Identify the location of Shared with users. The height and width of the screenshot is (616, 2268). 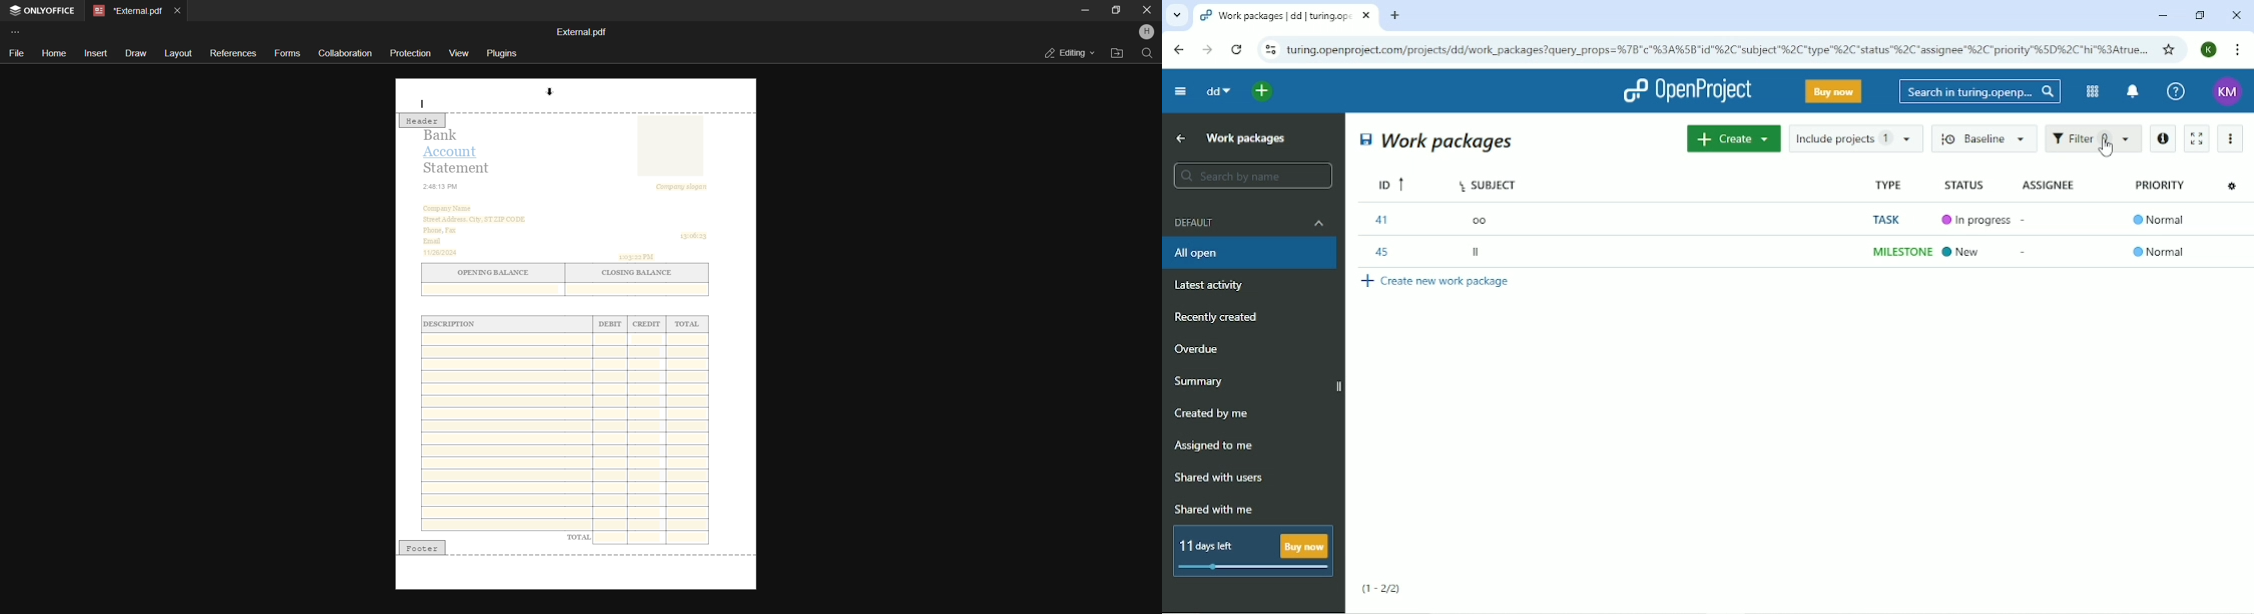
(1220, 478).